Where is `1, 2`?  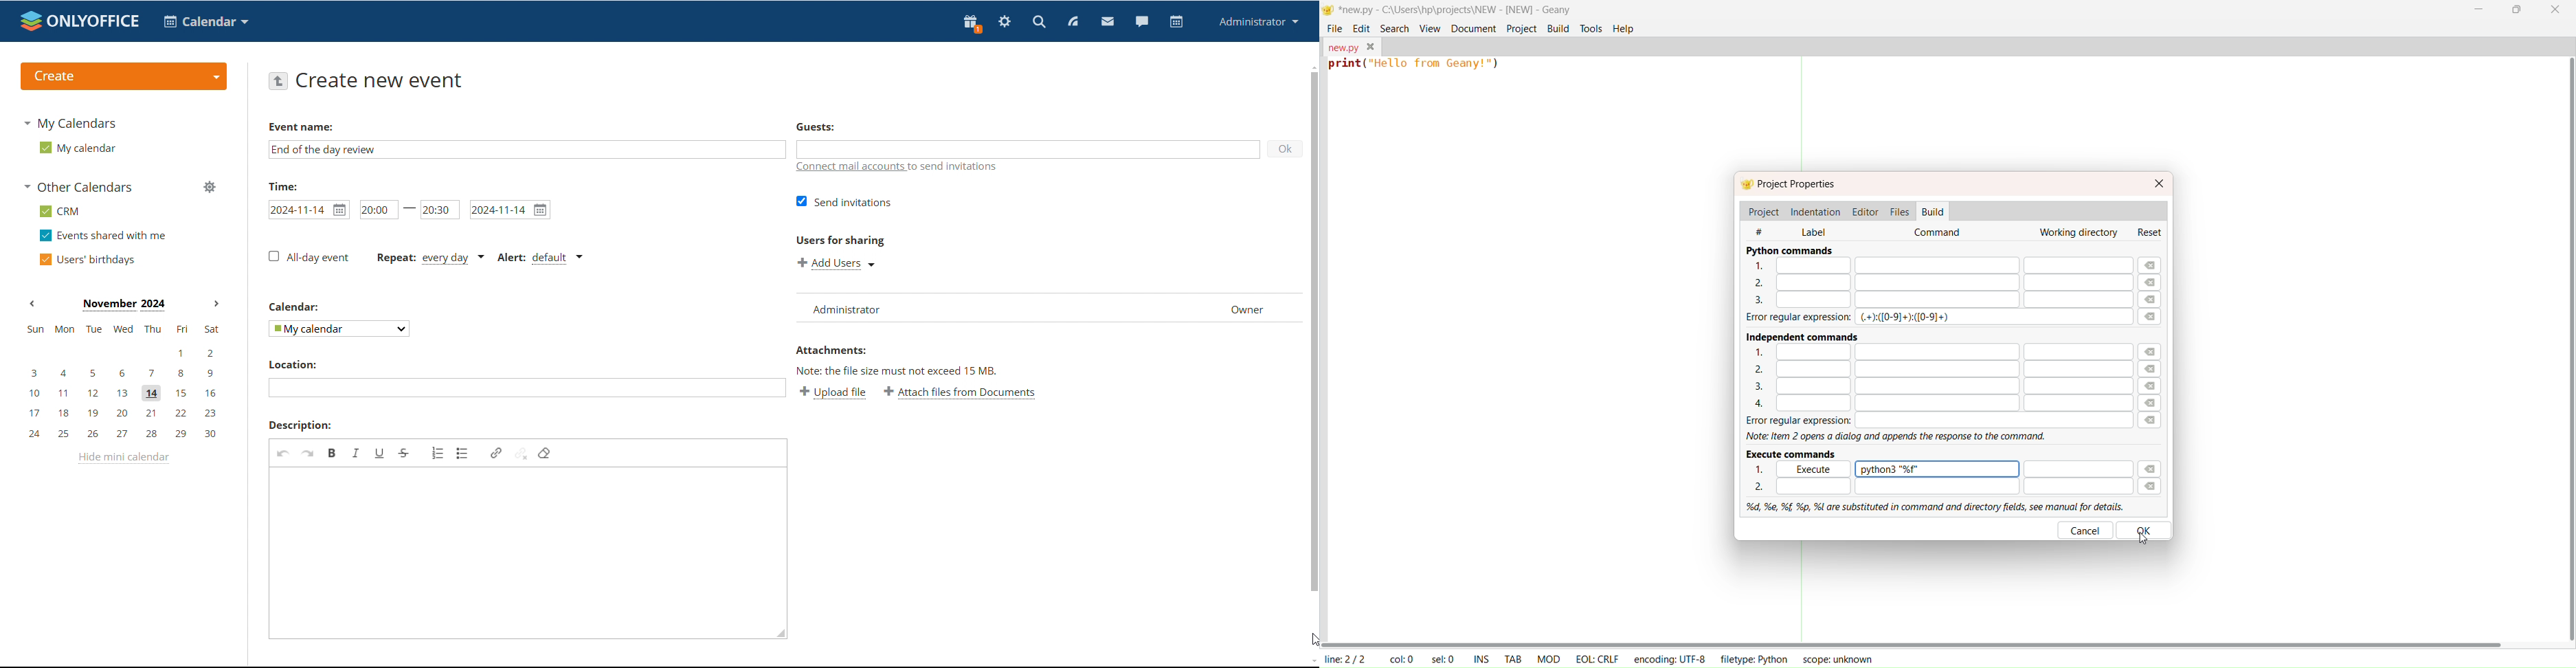
1, 2 is located at coordinates (121, 353).